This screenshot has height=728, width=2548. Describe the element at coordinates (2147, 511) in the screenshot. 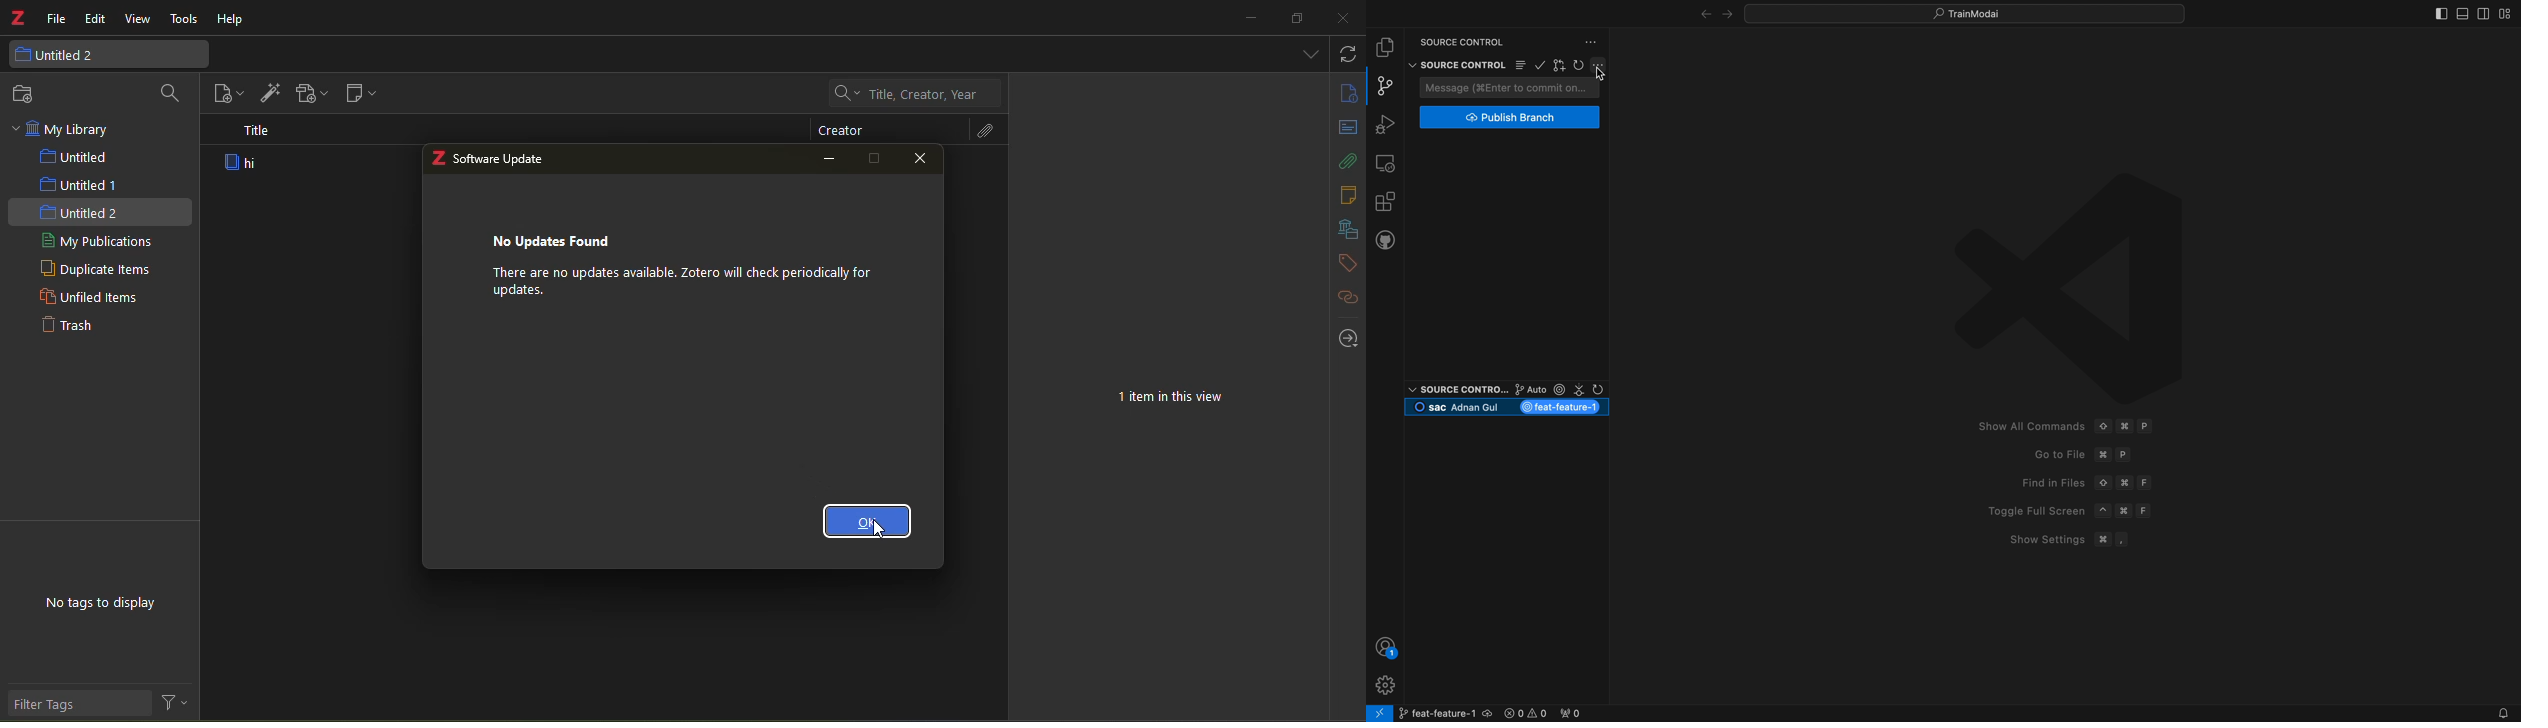

I see `F` at that location.